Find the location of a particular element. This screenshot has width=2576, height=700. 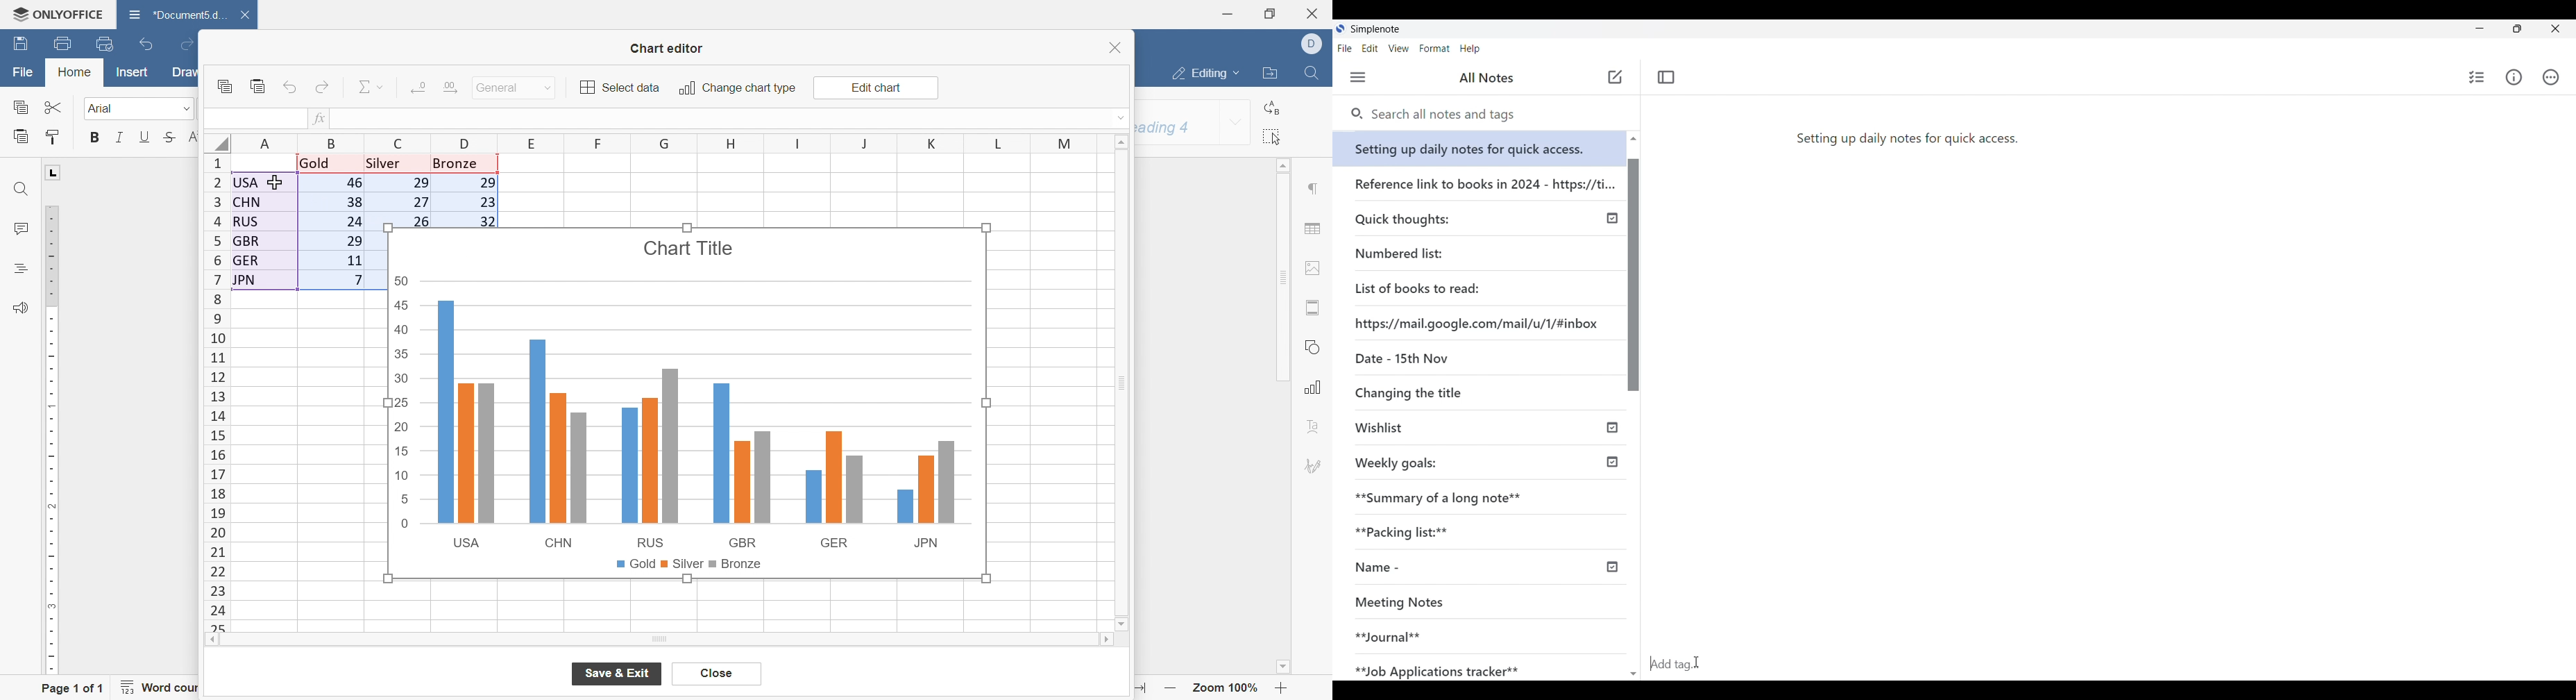

Close interface is located at coordinates (2557, 27).